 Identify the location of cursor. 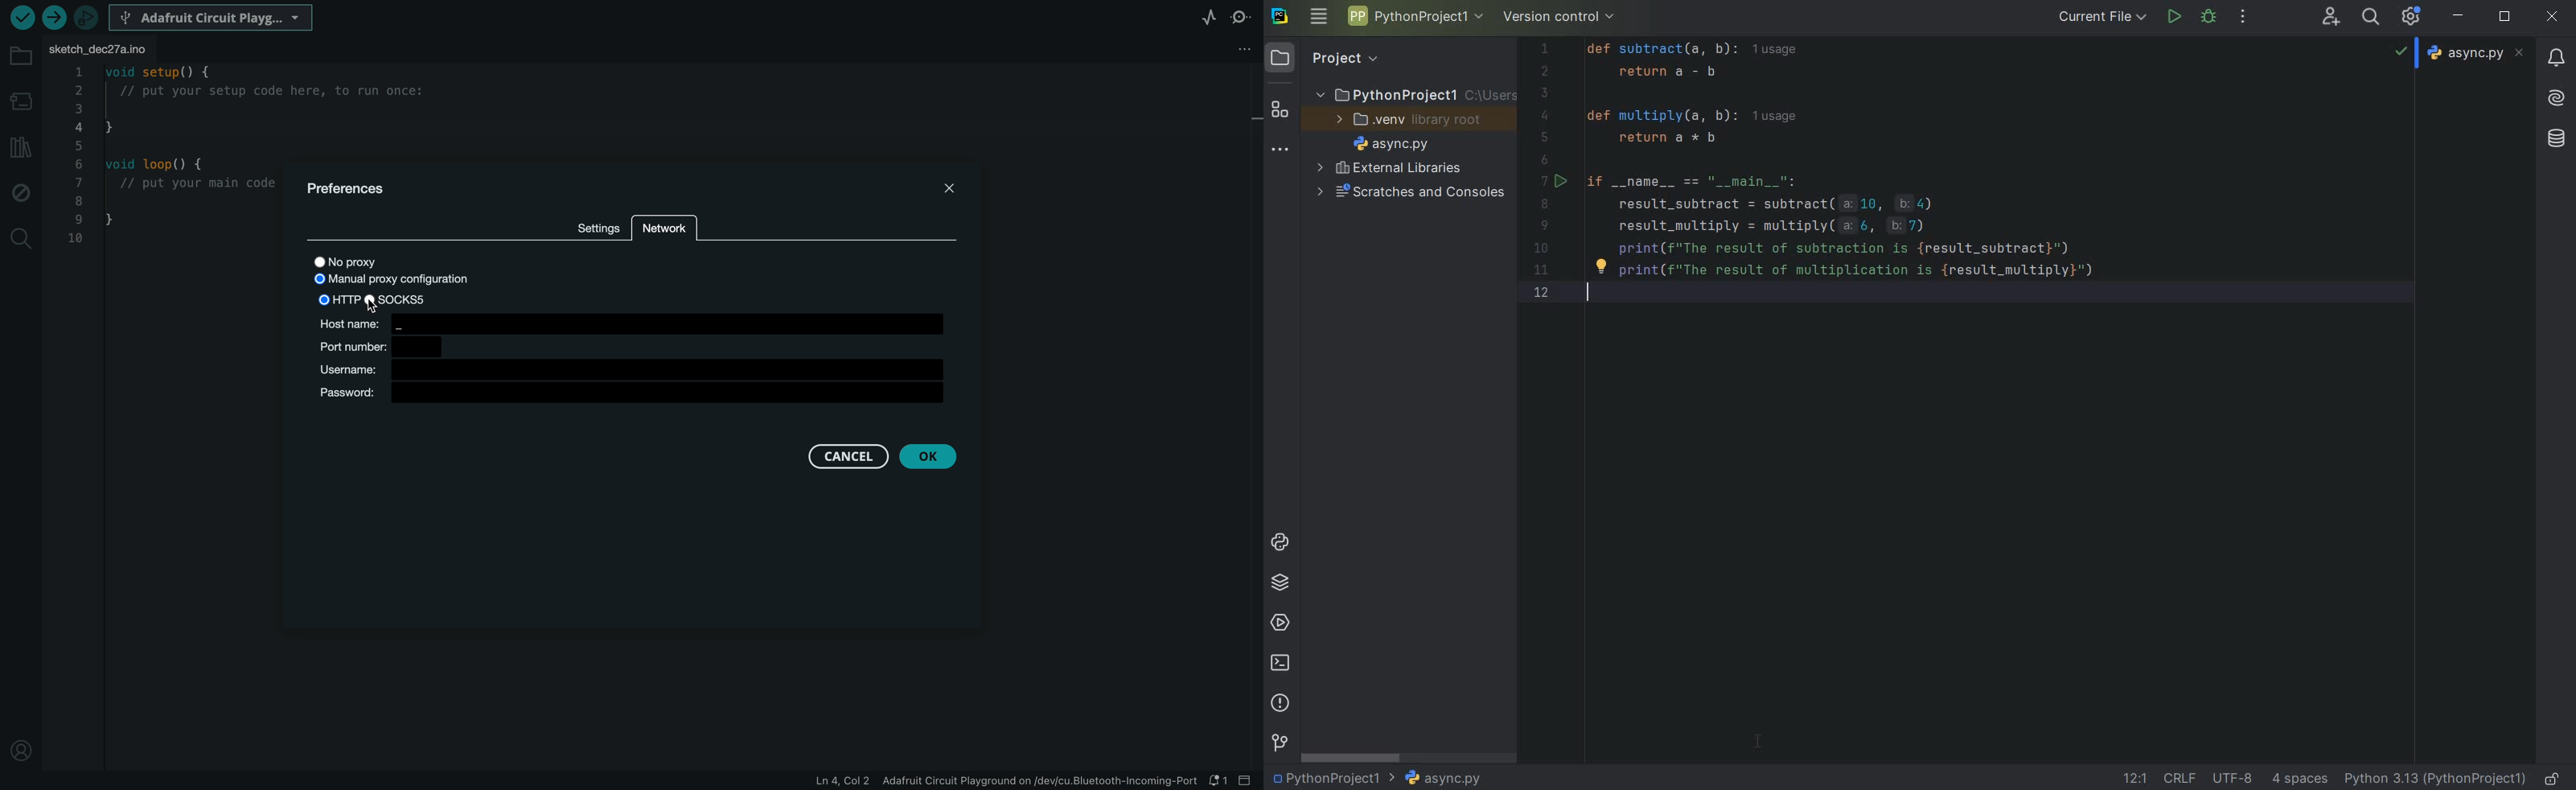
(373, 305).